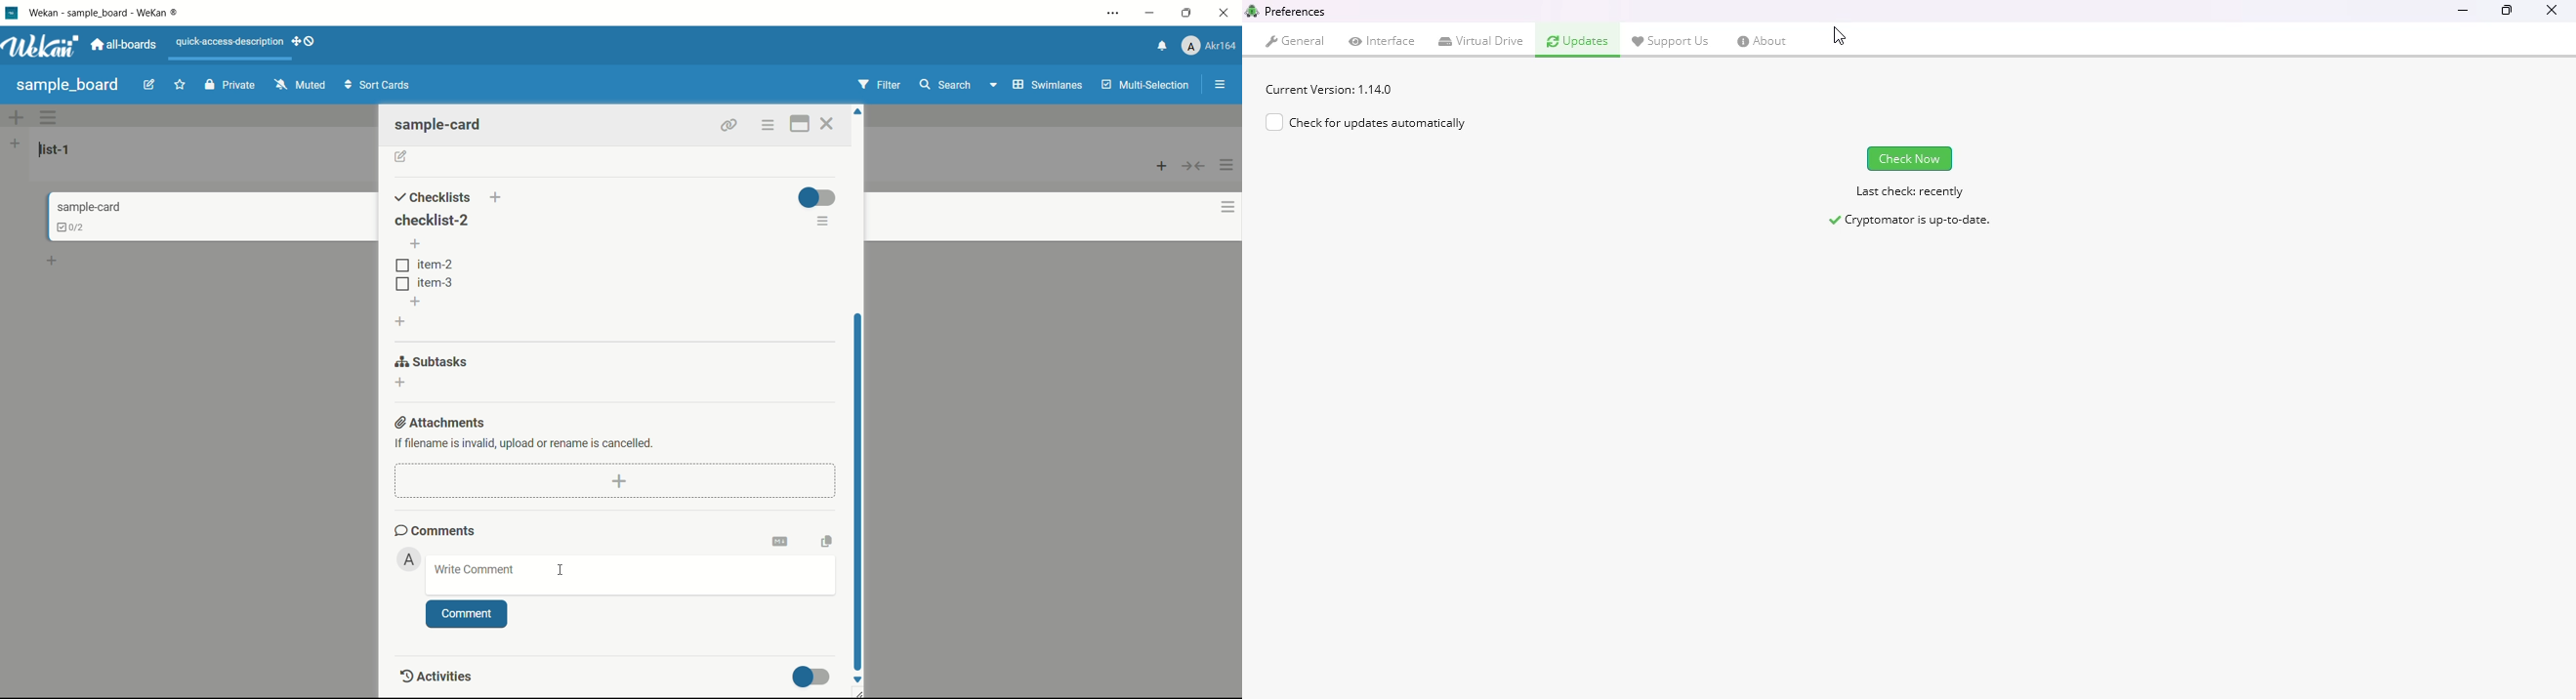 The image size is (2576, 700). Describe the element at coordinates (1164, 45) in the screenshot. I see `notifications` at that location.